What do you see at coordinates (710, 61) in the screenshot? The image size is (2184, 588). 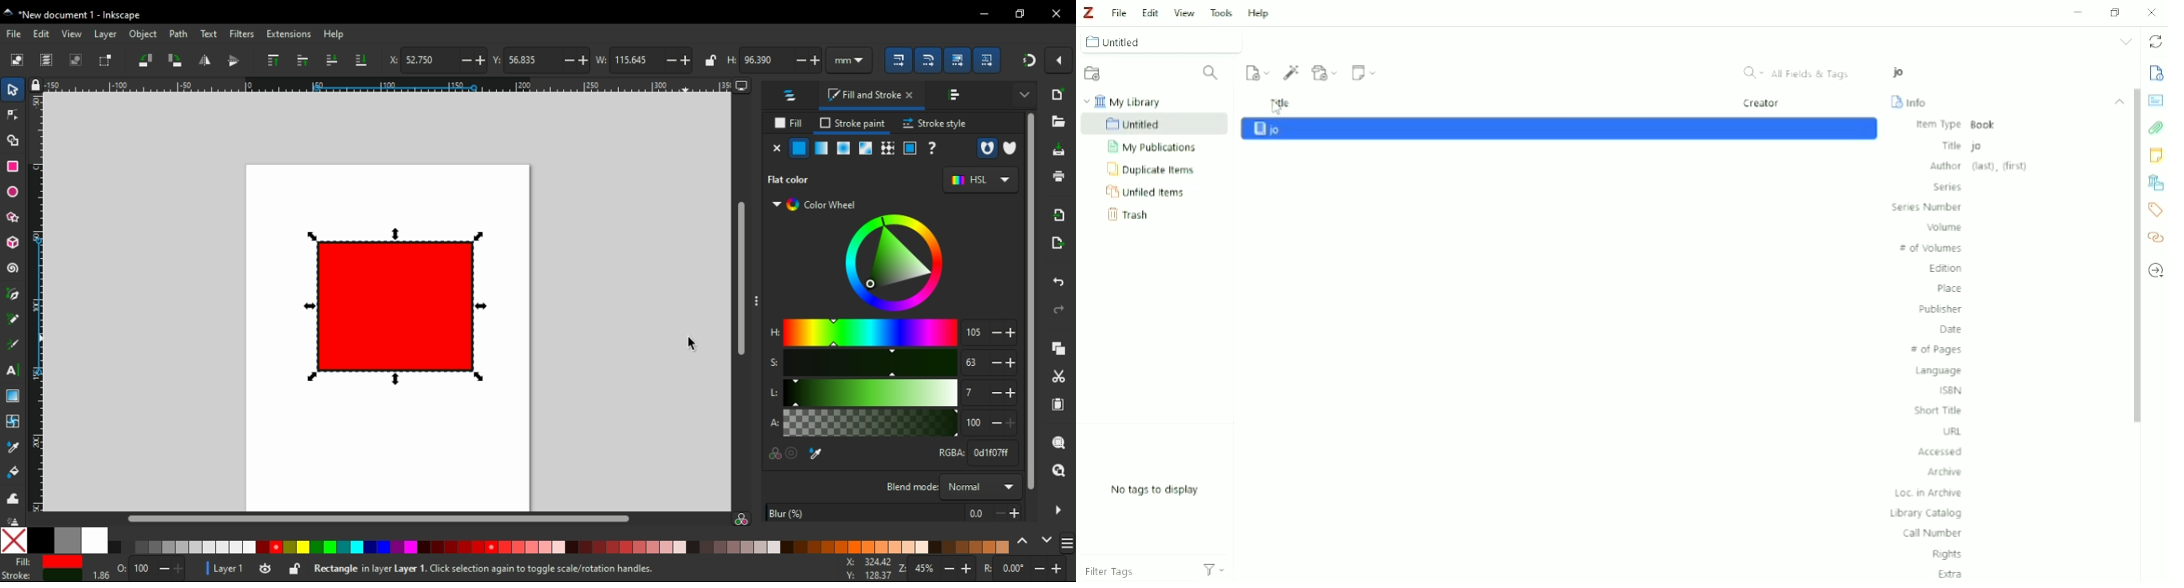 I see `lock` at bounding box center [710, 61].